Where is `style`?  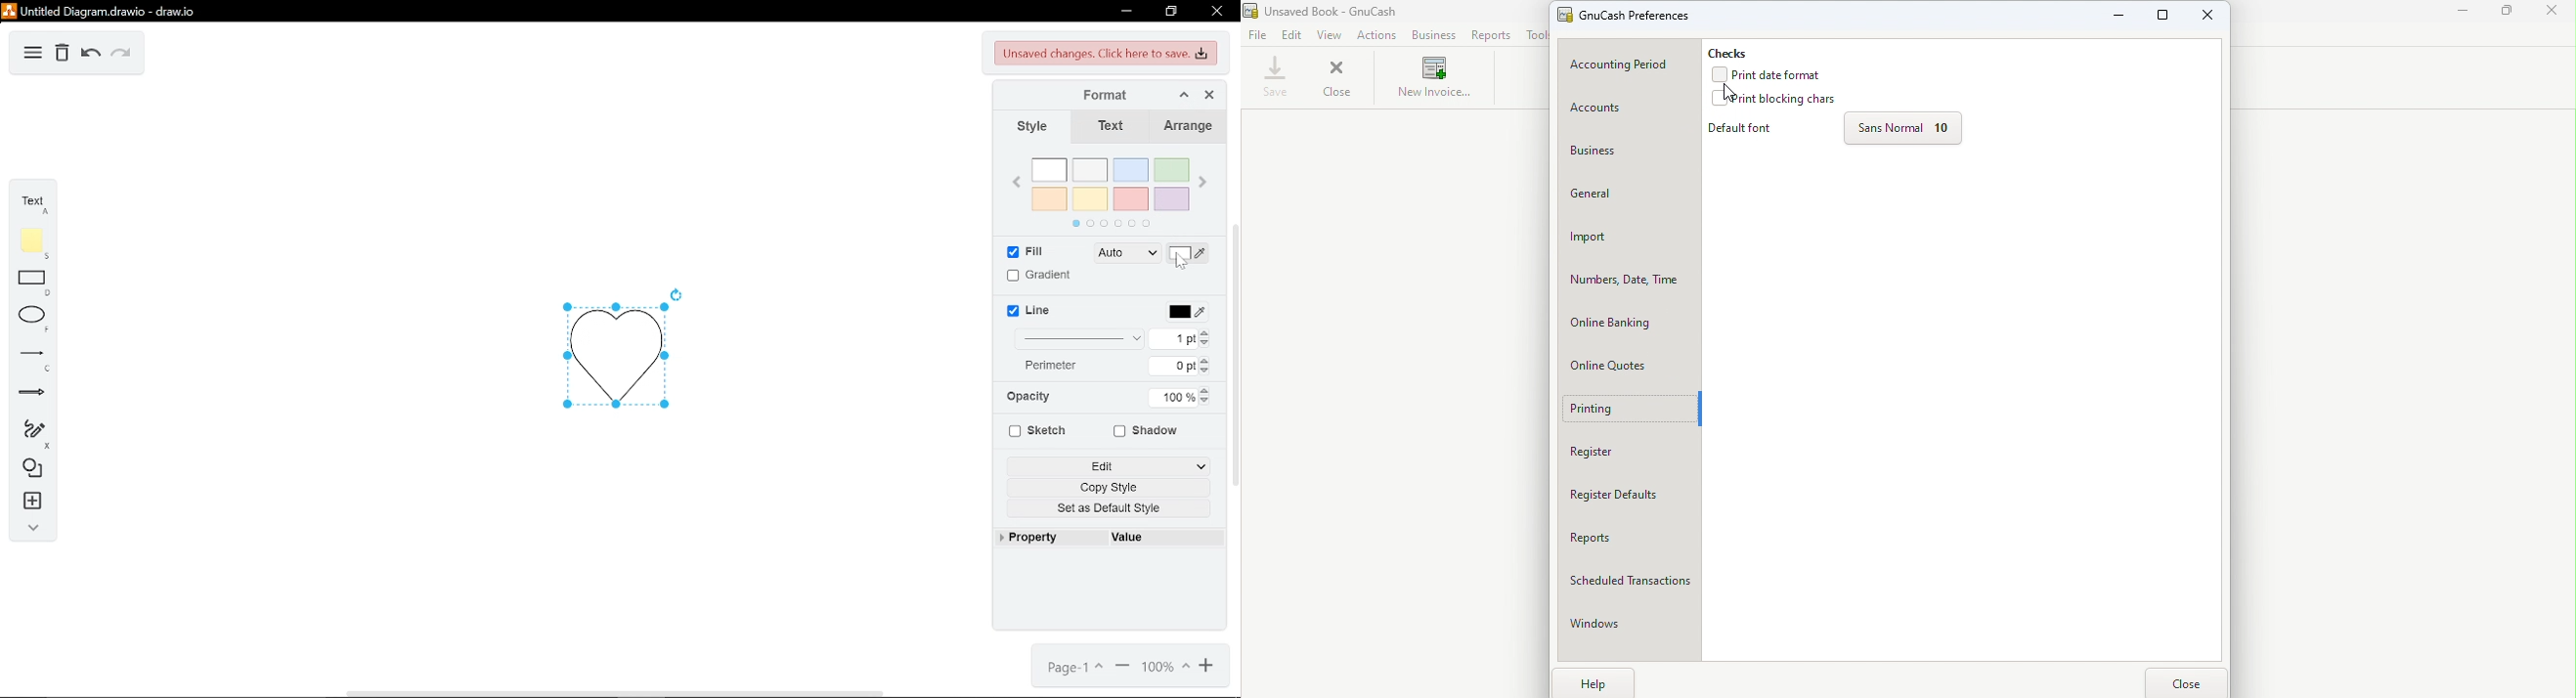
style is located at coordinates (1029, 128).